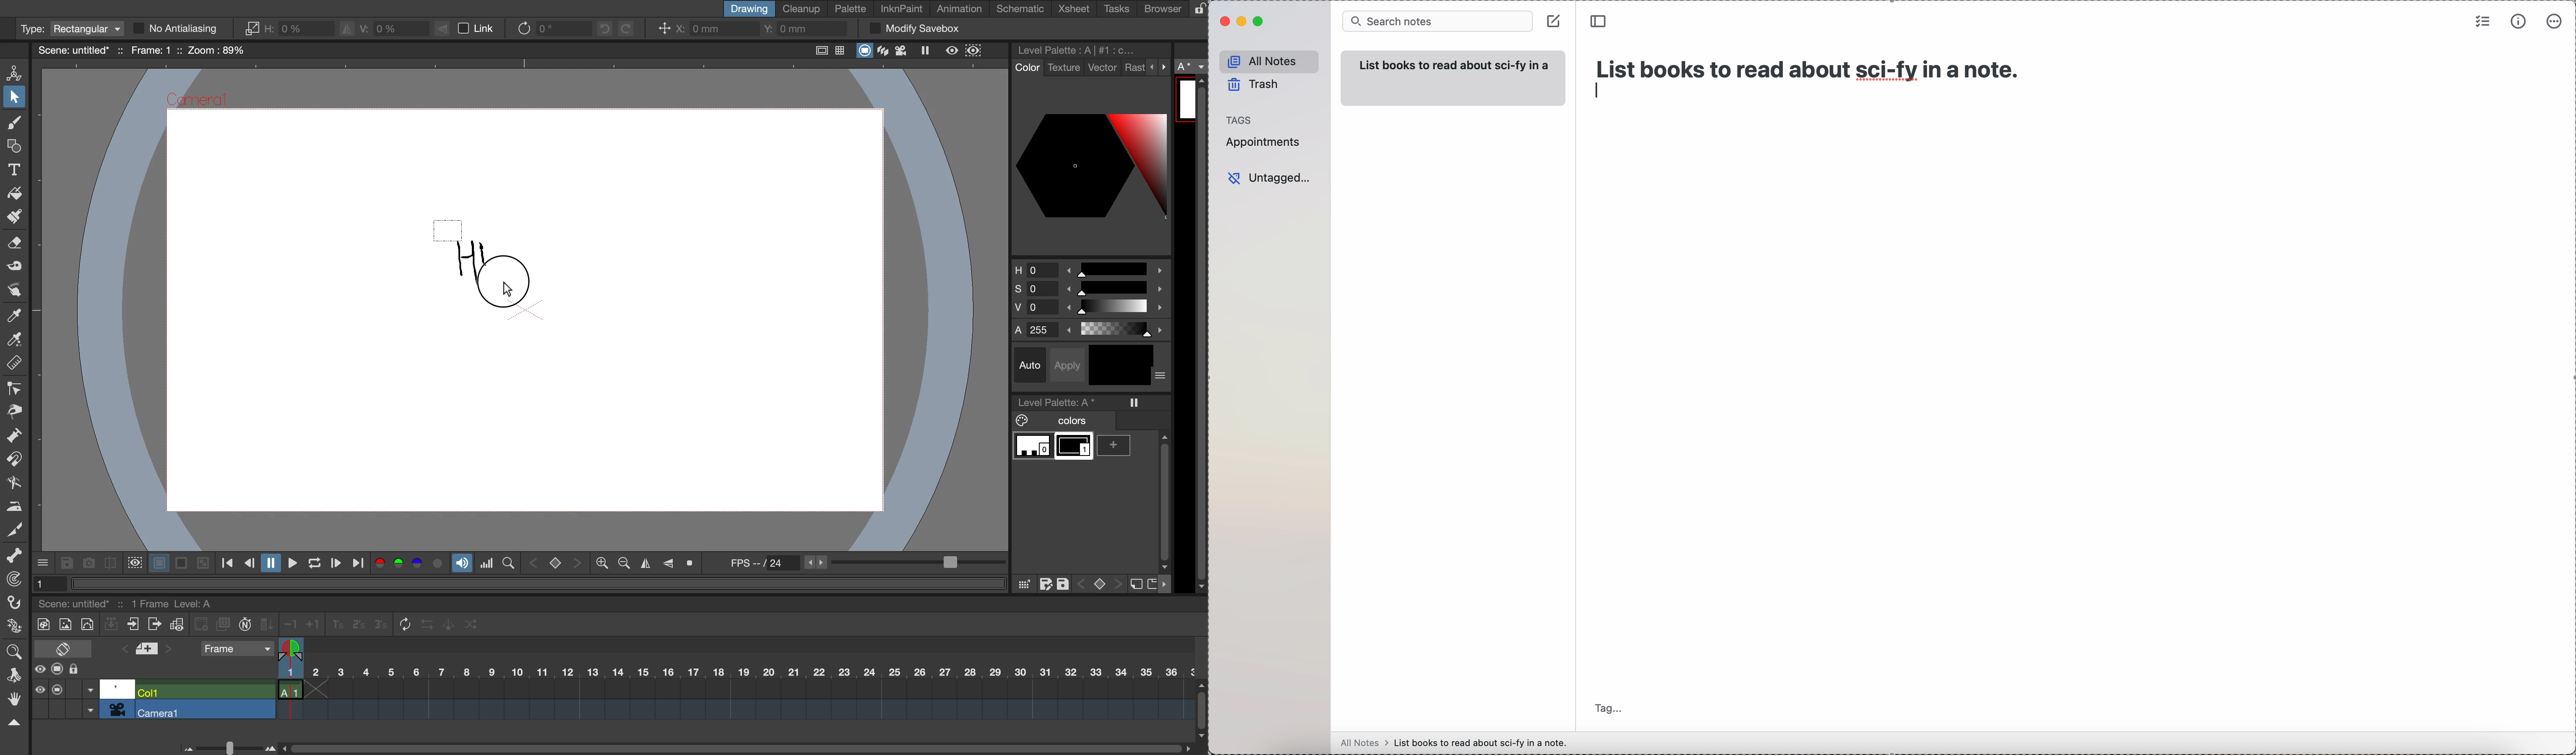 Image resolution: width=2576 pixels, height=756 pixels. Describe the element at coordinates (1200, 334) in the screenshot. I see `sidebar vertical scroll bar` at that location.